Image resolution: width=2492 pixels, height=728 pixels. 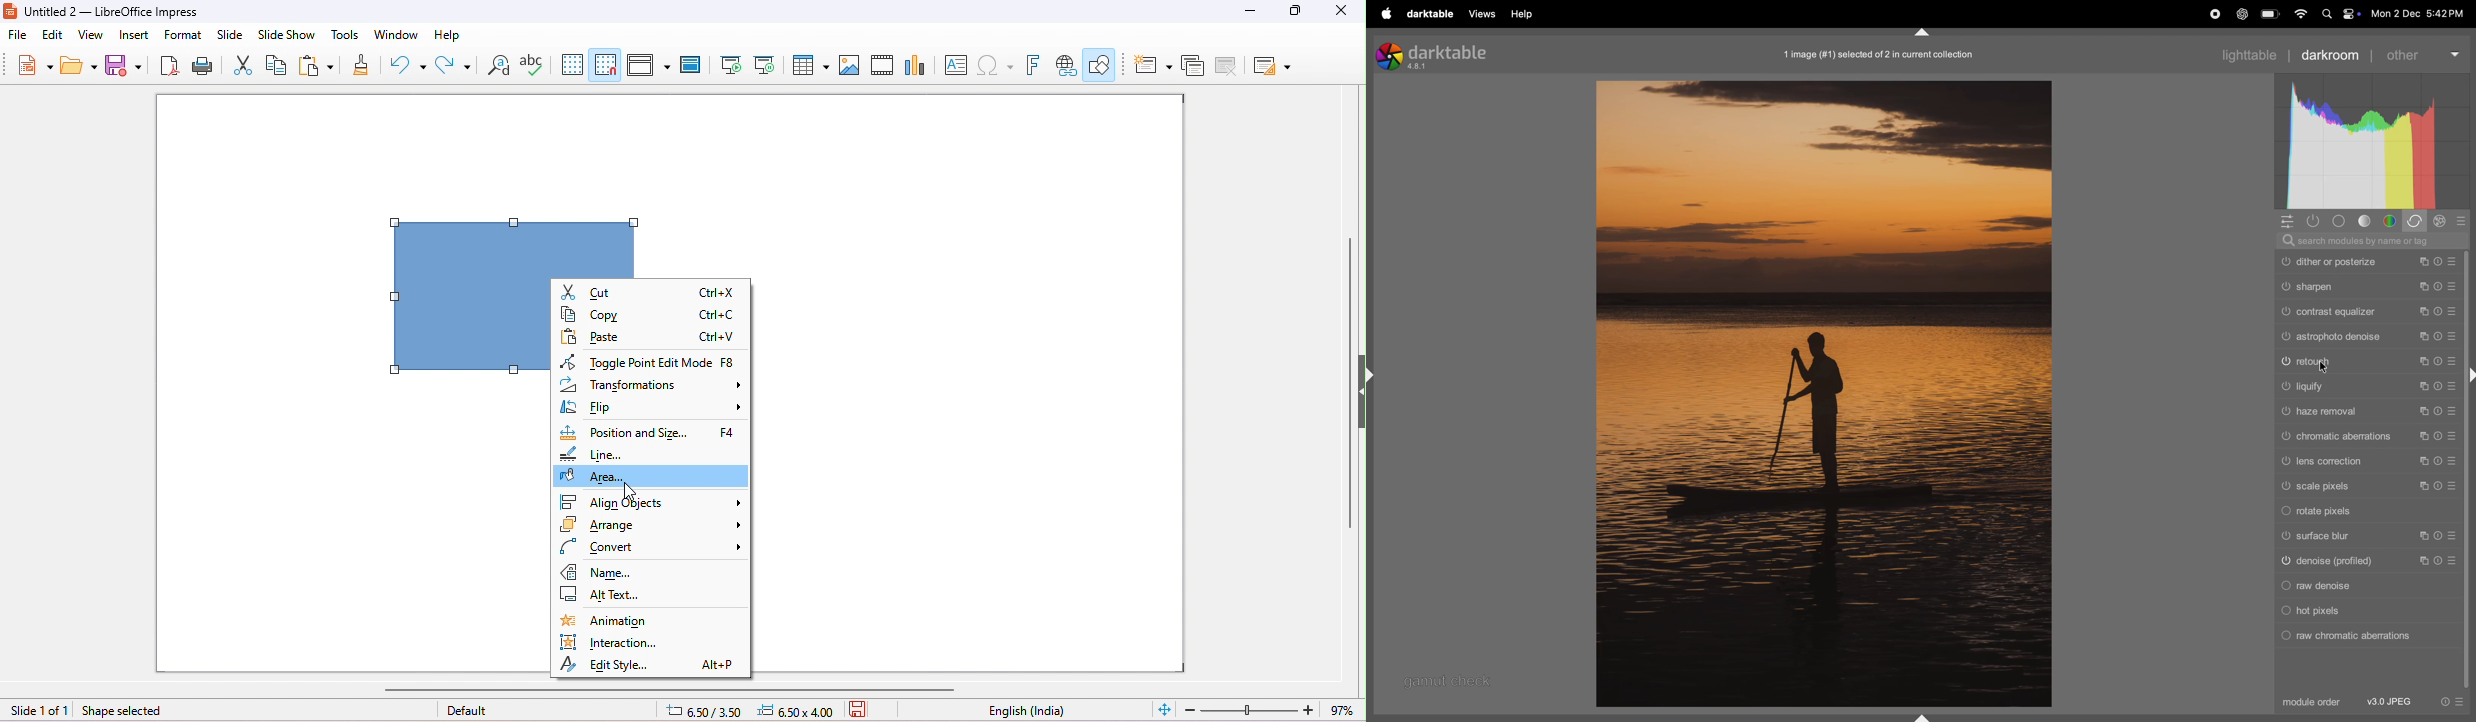 I want to click on chromatic aberrations, so click(x=2366, y=436).